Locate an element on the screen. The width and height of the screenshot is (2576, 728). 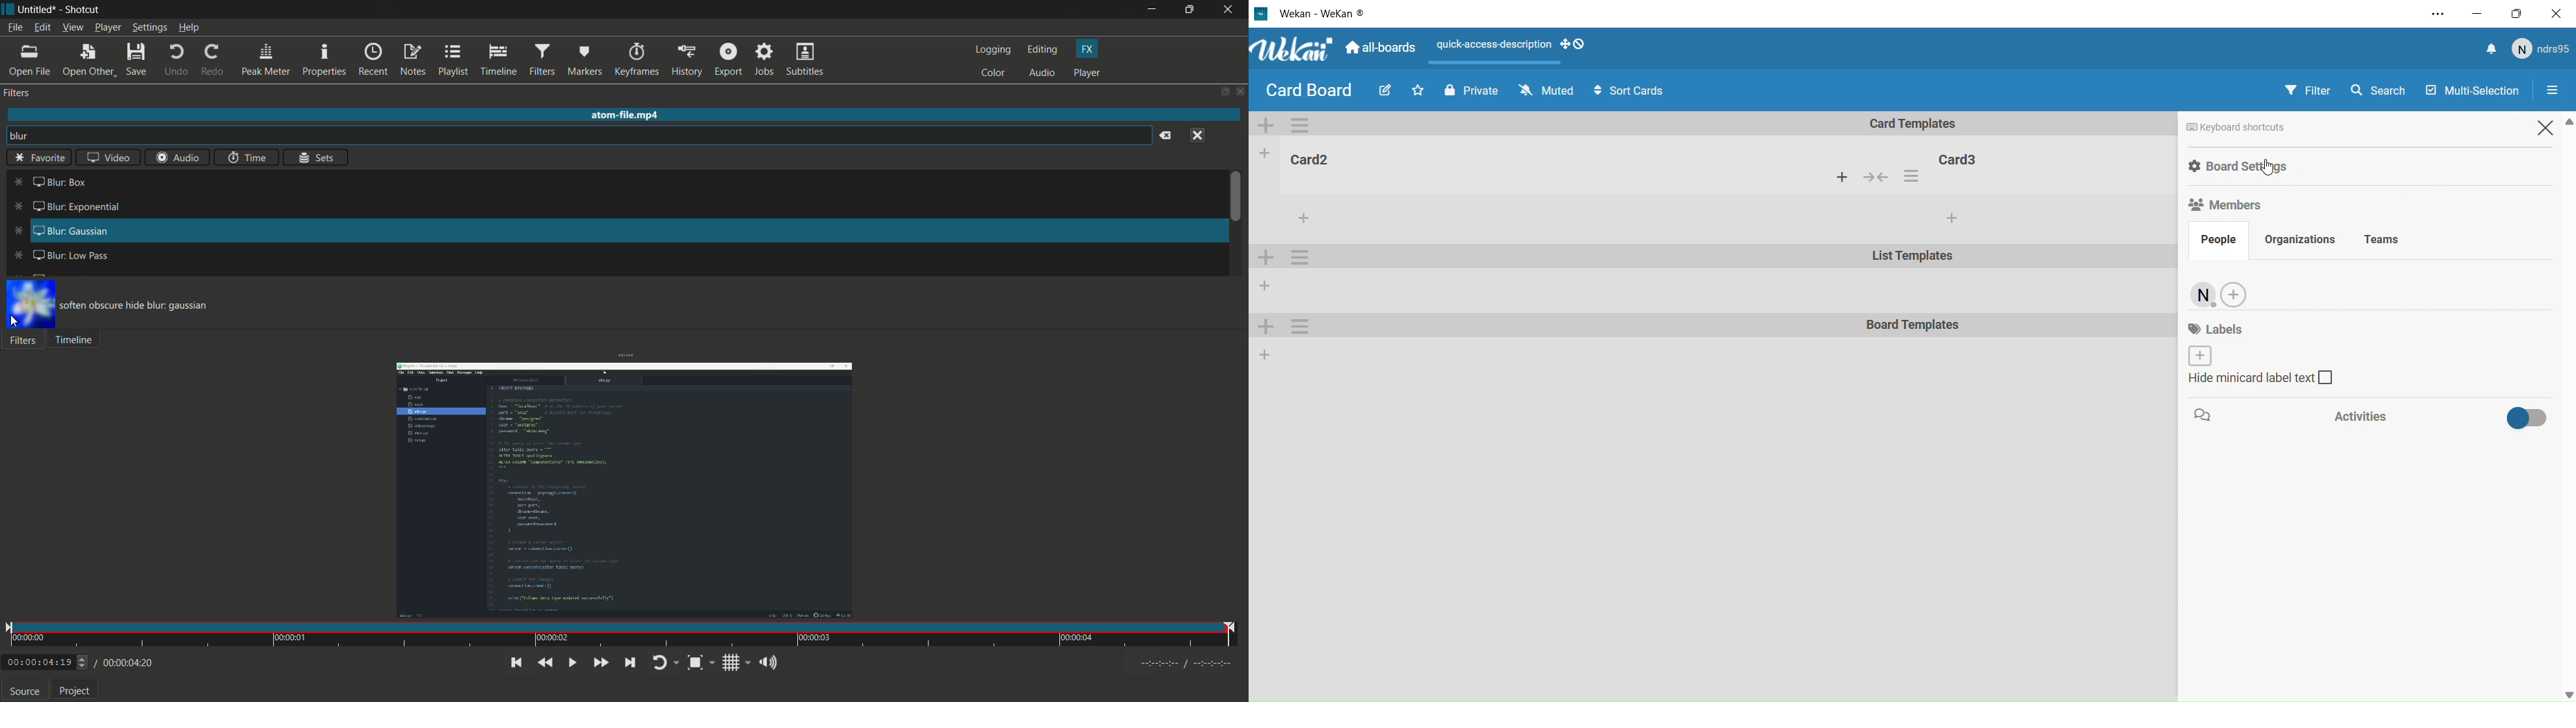
add is located at coordinates (1951, 218).